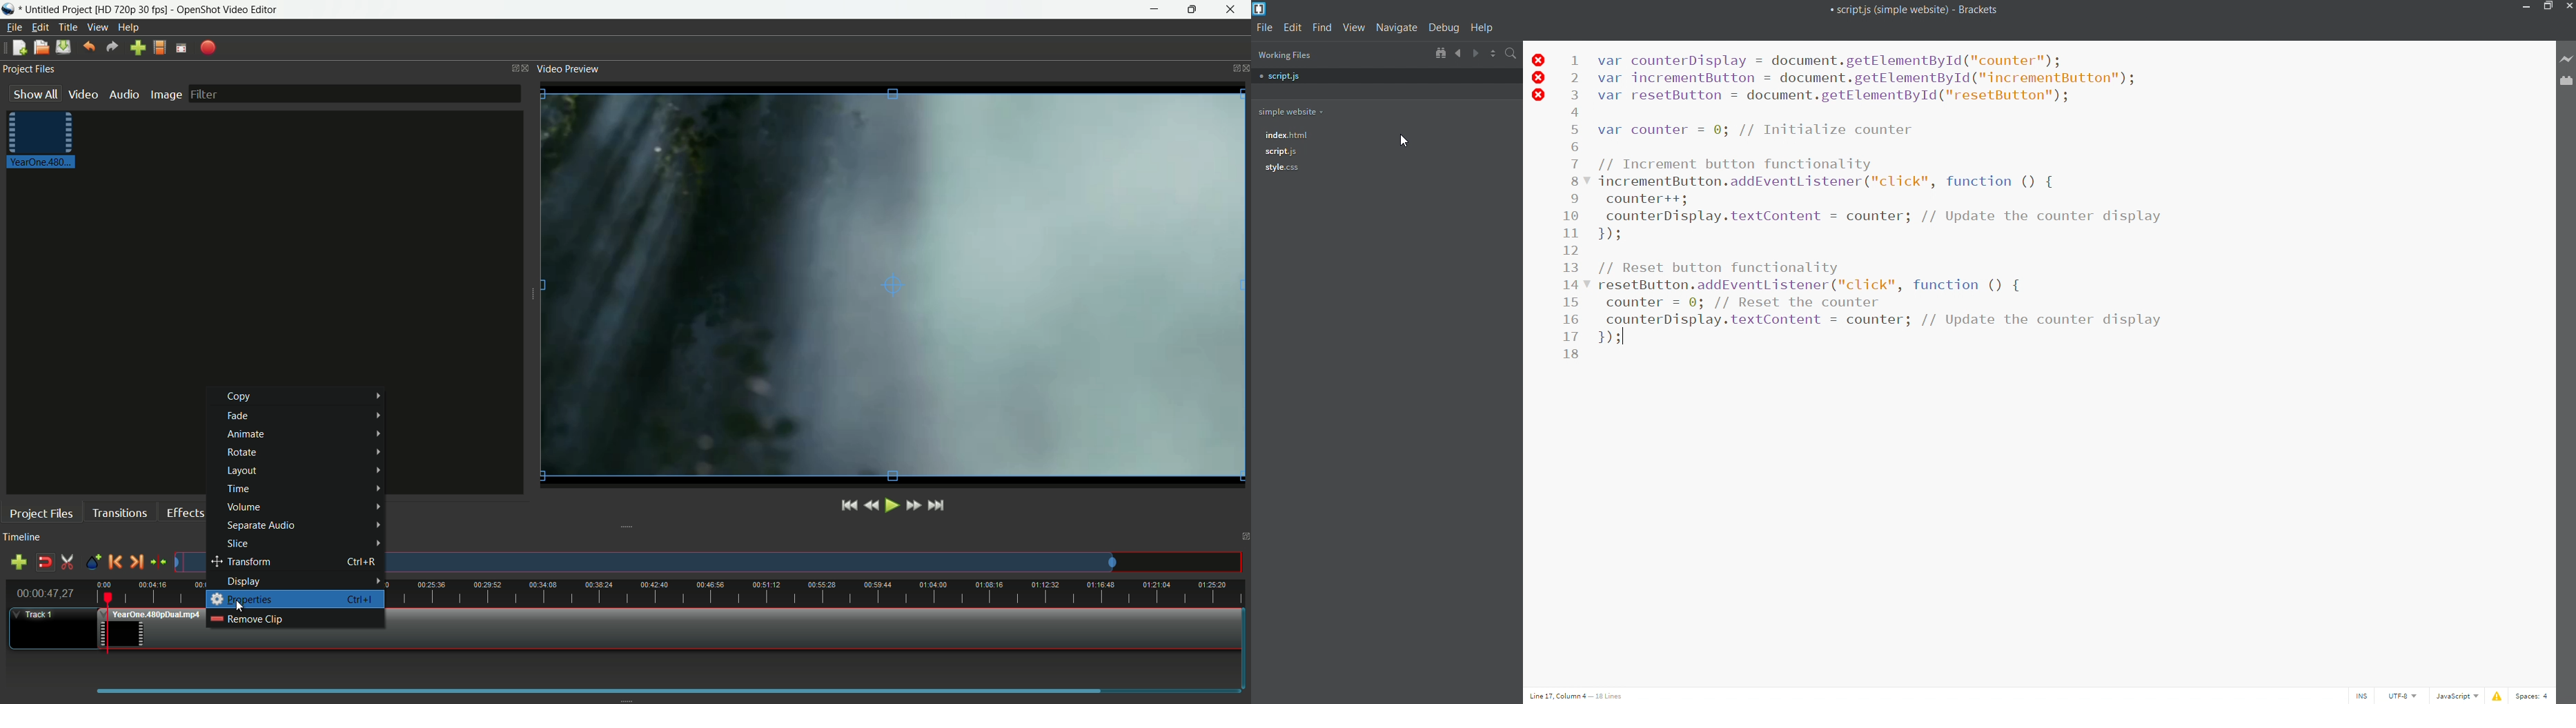  What do you see at coordinates (354, 93) in the screenshot?
I see `filter bar` at bounding box center [354, 93].